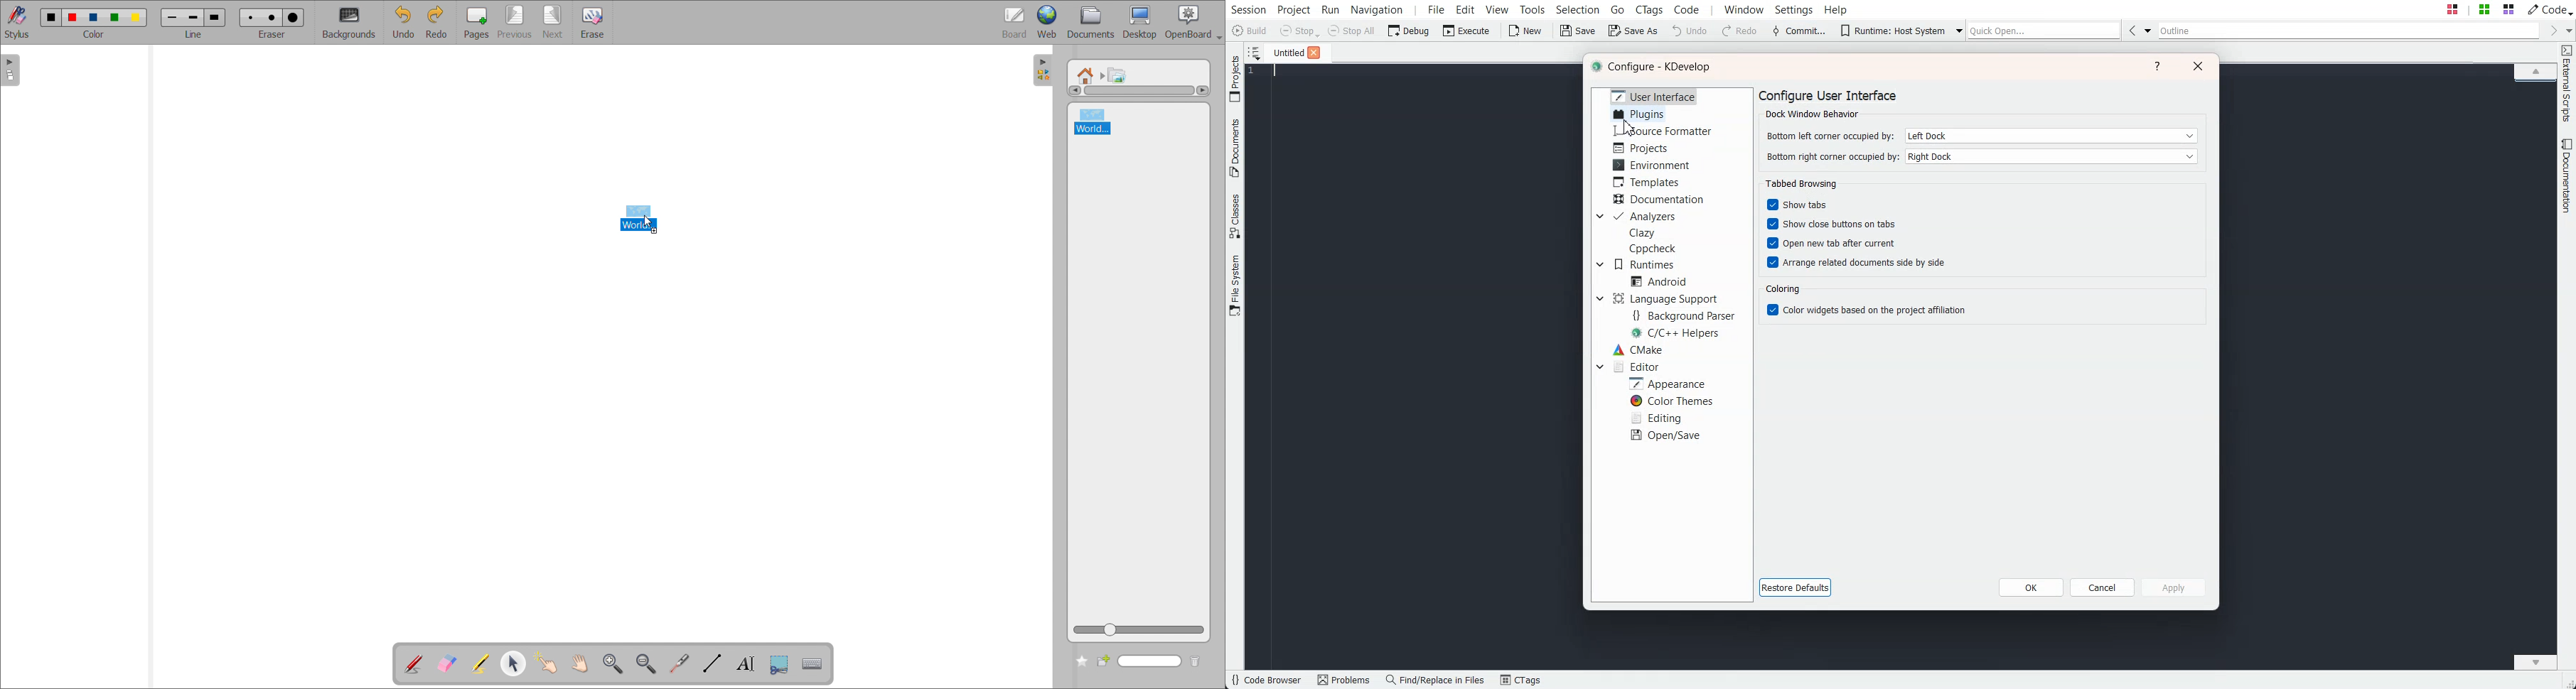 This screenshot has height=700, width=2576. What do you see at coordinates (273, 22) in the screenshot?
I see `select eraser size` at bounding box center [273, 22].